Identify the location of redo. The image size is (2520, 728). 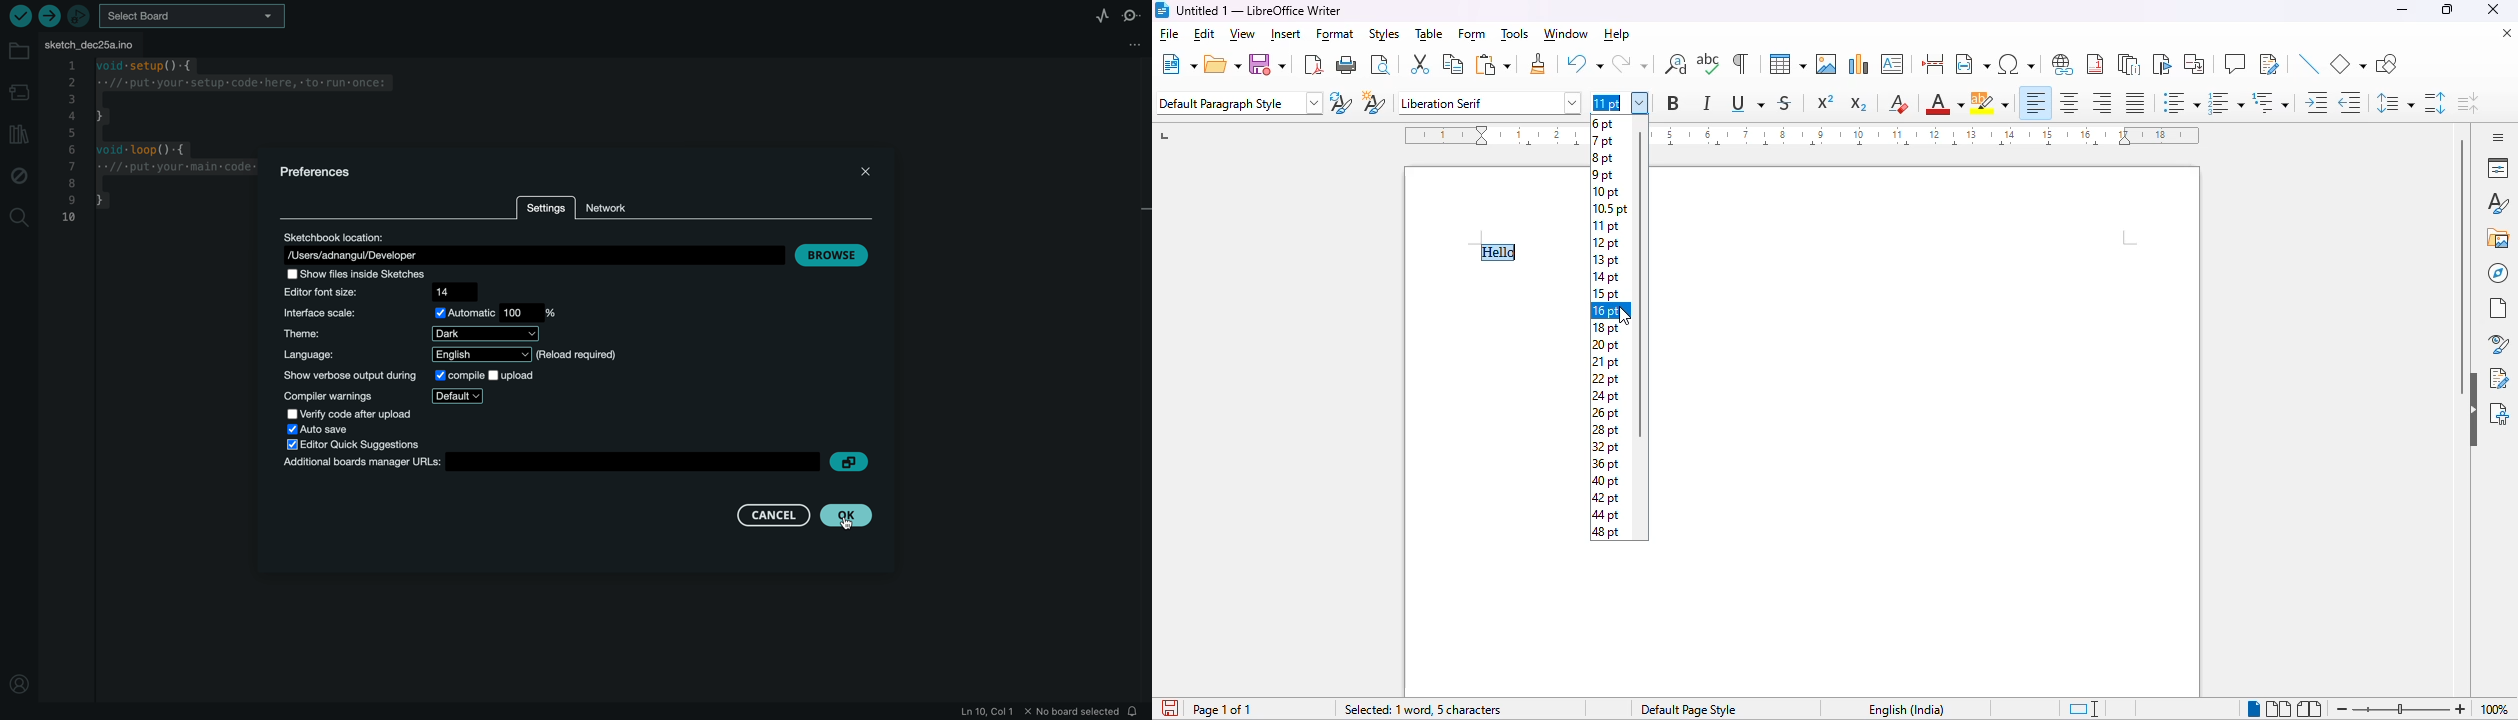
(1632, 64).